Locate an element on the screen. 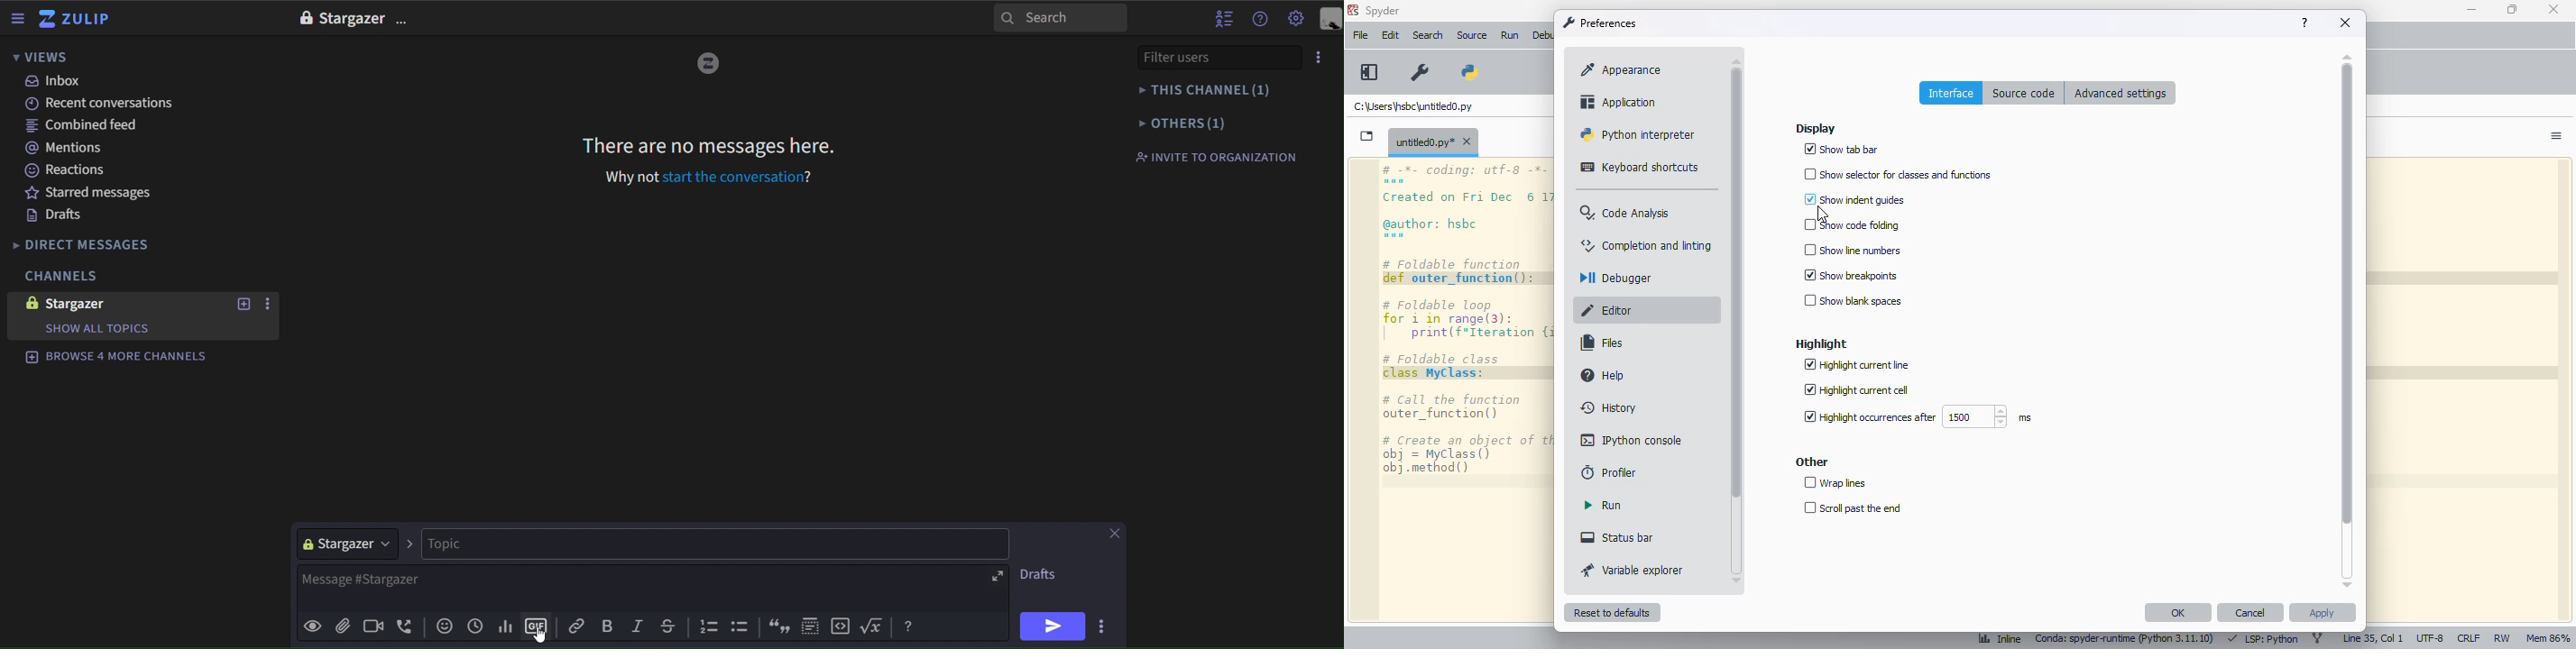  apply is located at coordinates (2323, 612).